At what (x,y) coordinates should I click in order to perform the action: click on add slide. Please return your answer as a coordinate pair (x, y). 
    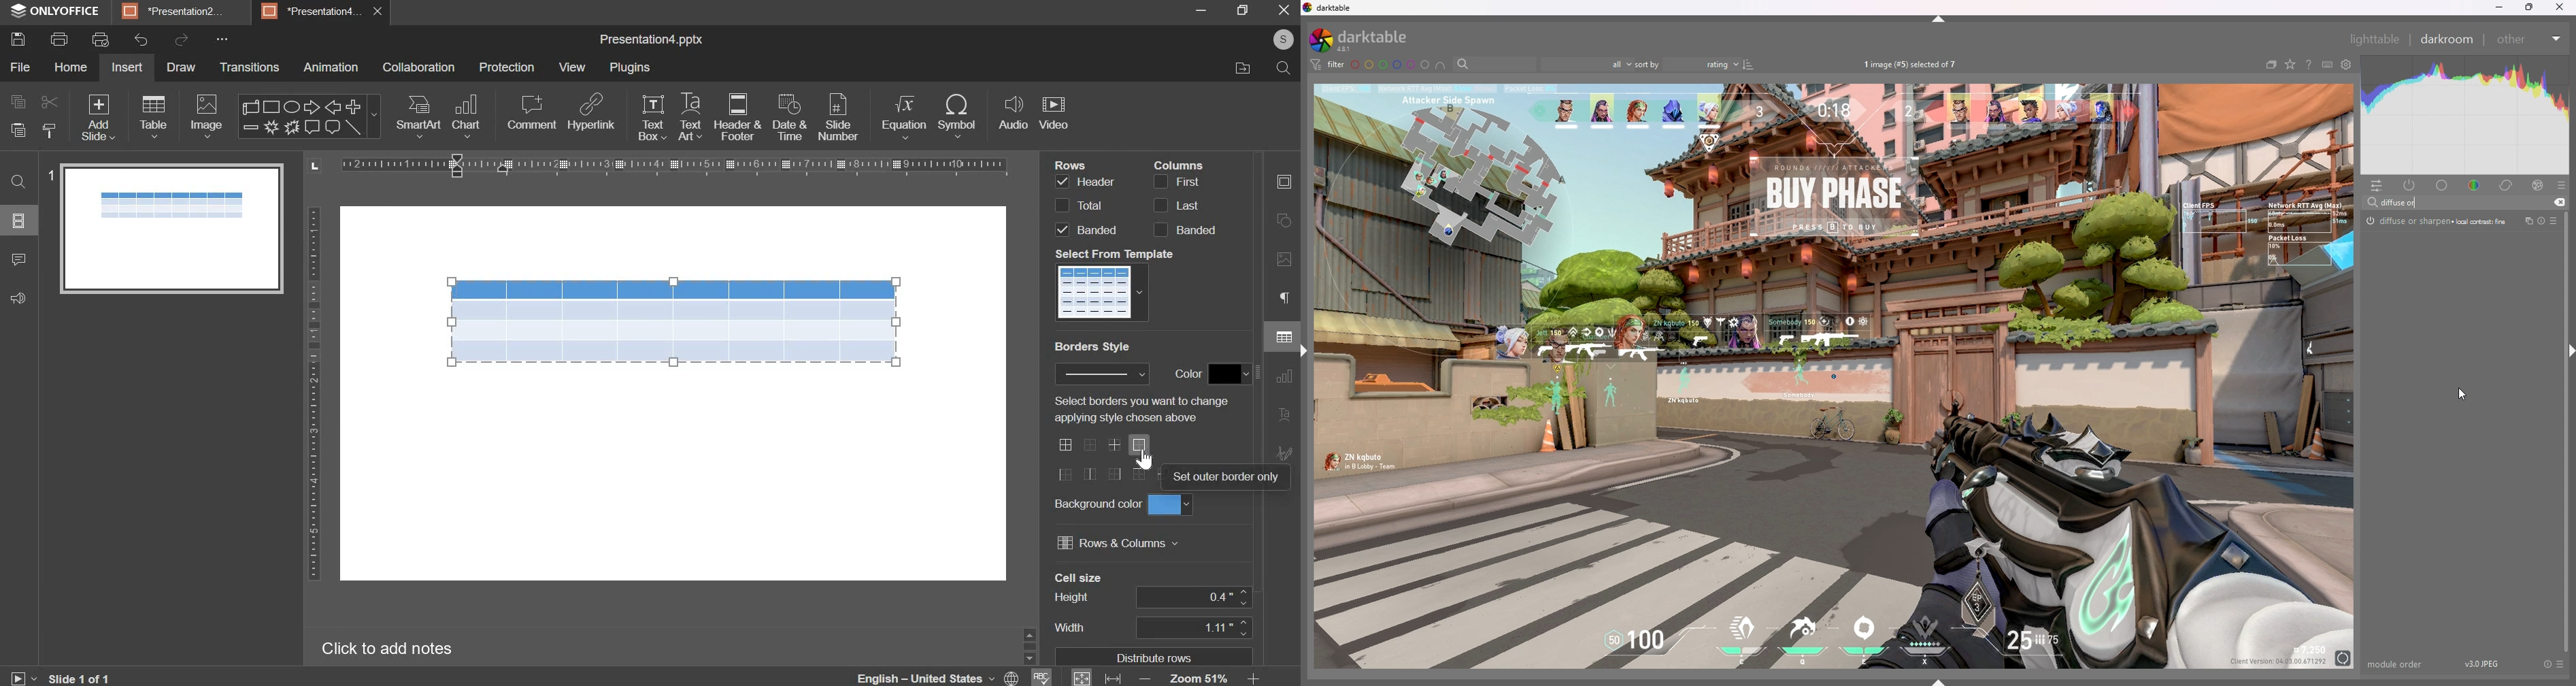
    Looking at the image, I should click on (98, 117).